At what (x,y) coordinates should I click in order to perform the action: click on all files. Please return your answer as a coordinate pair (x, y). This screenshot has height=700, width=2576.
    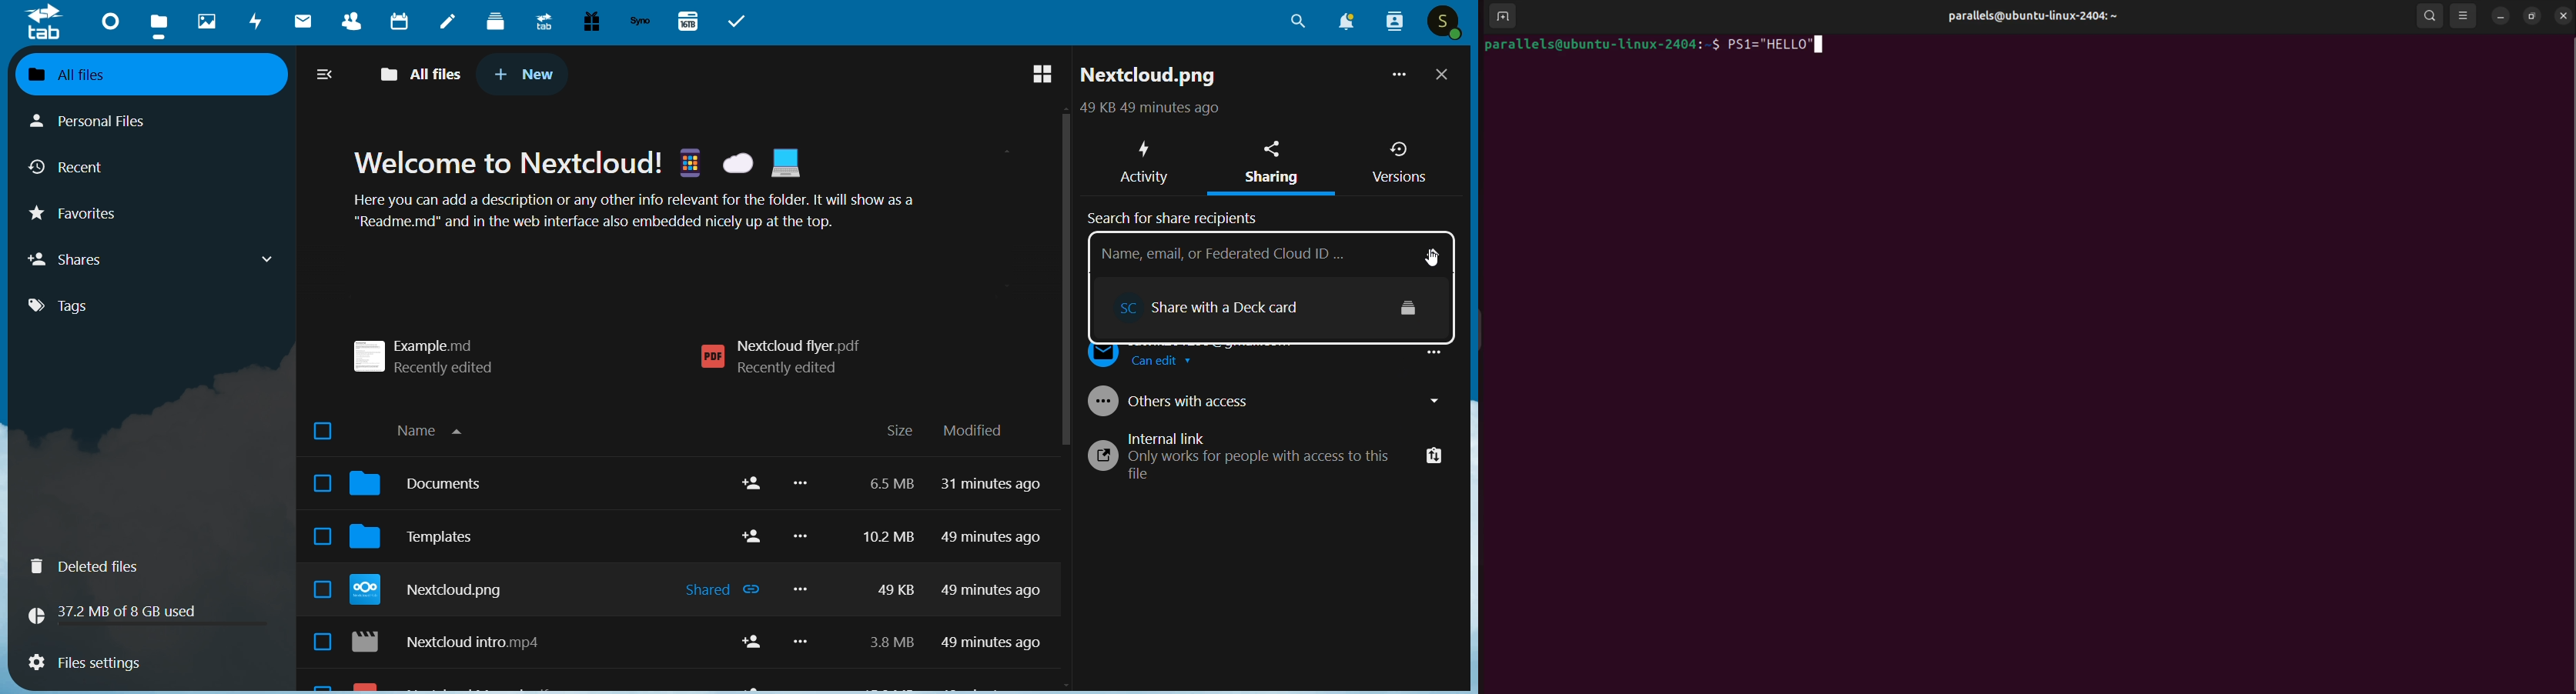
    Looking at the image, I should click on (424, 72).